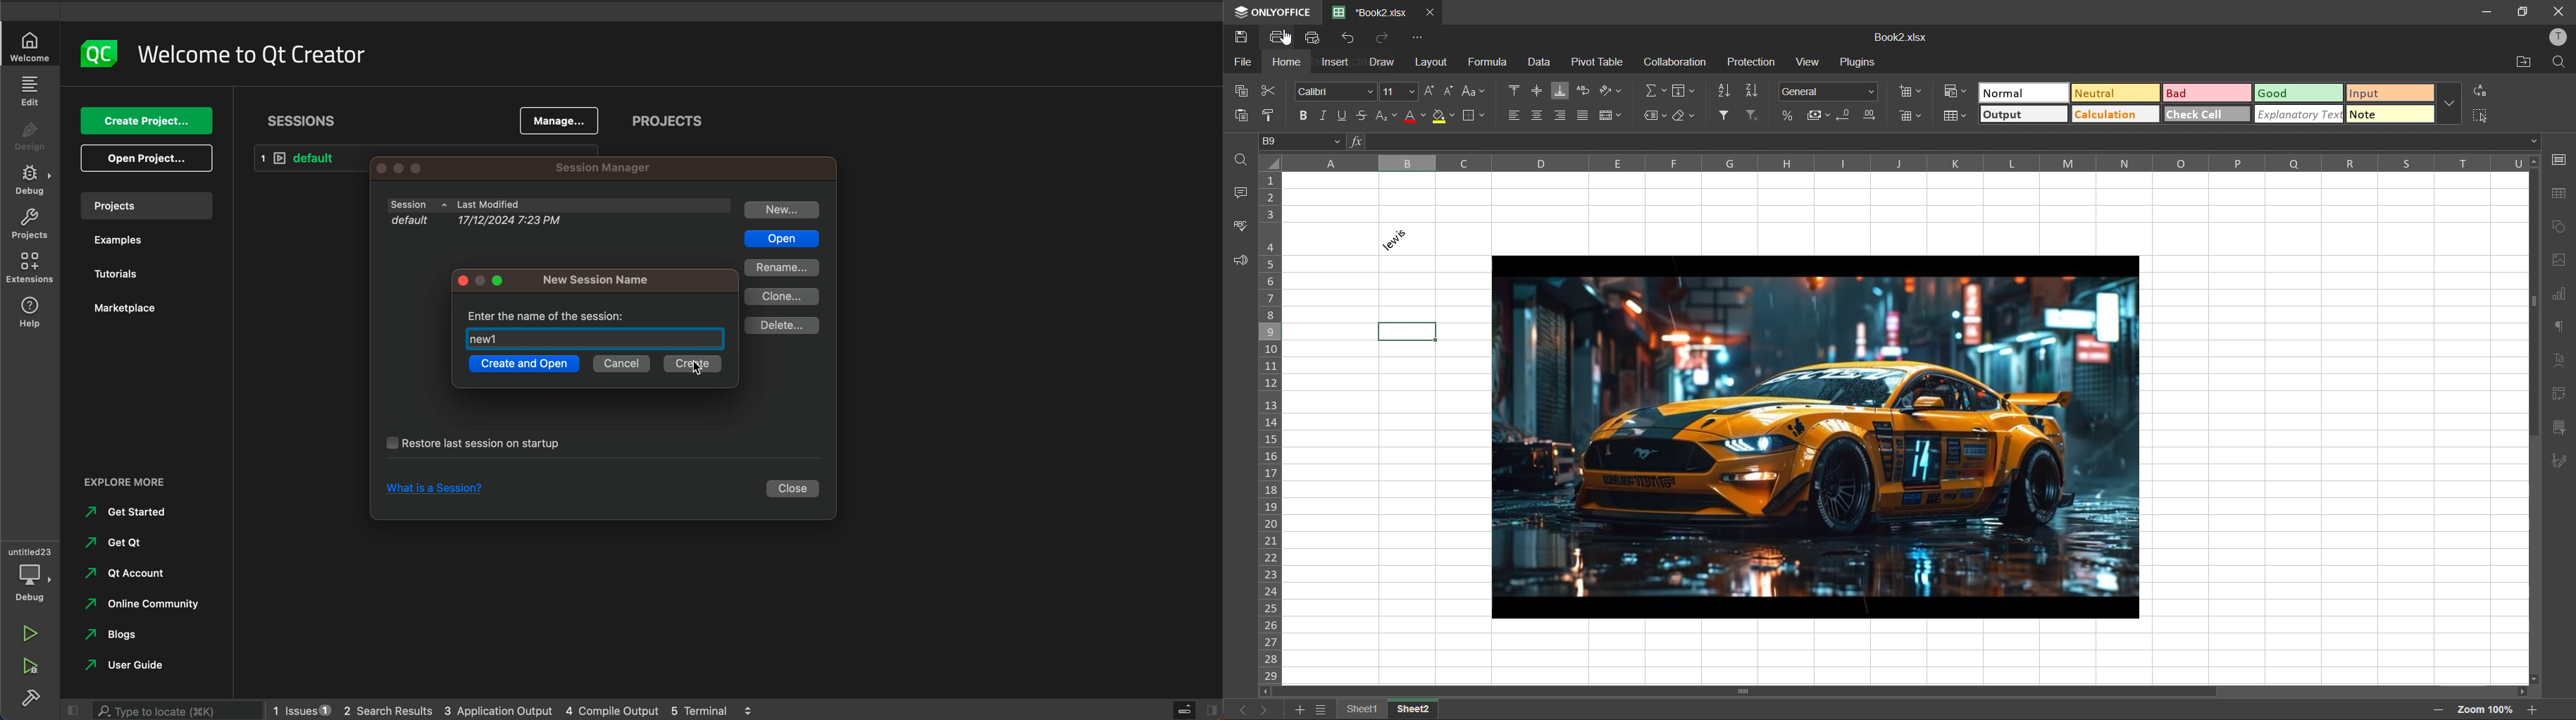  Describe the element at coordinates (1957, 116) in the screenshot. I see `format as table` at that location.